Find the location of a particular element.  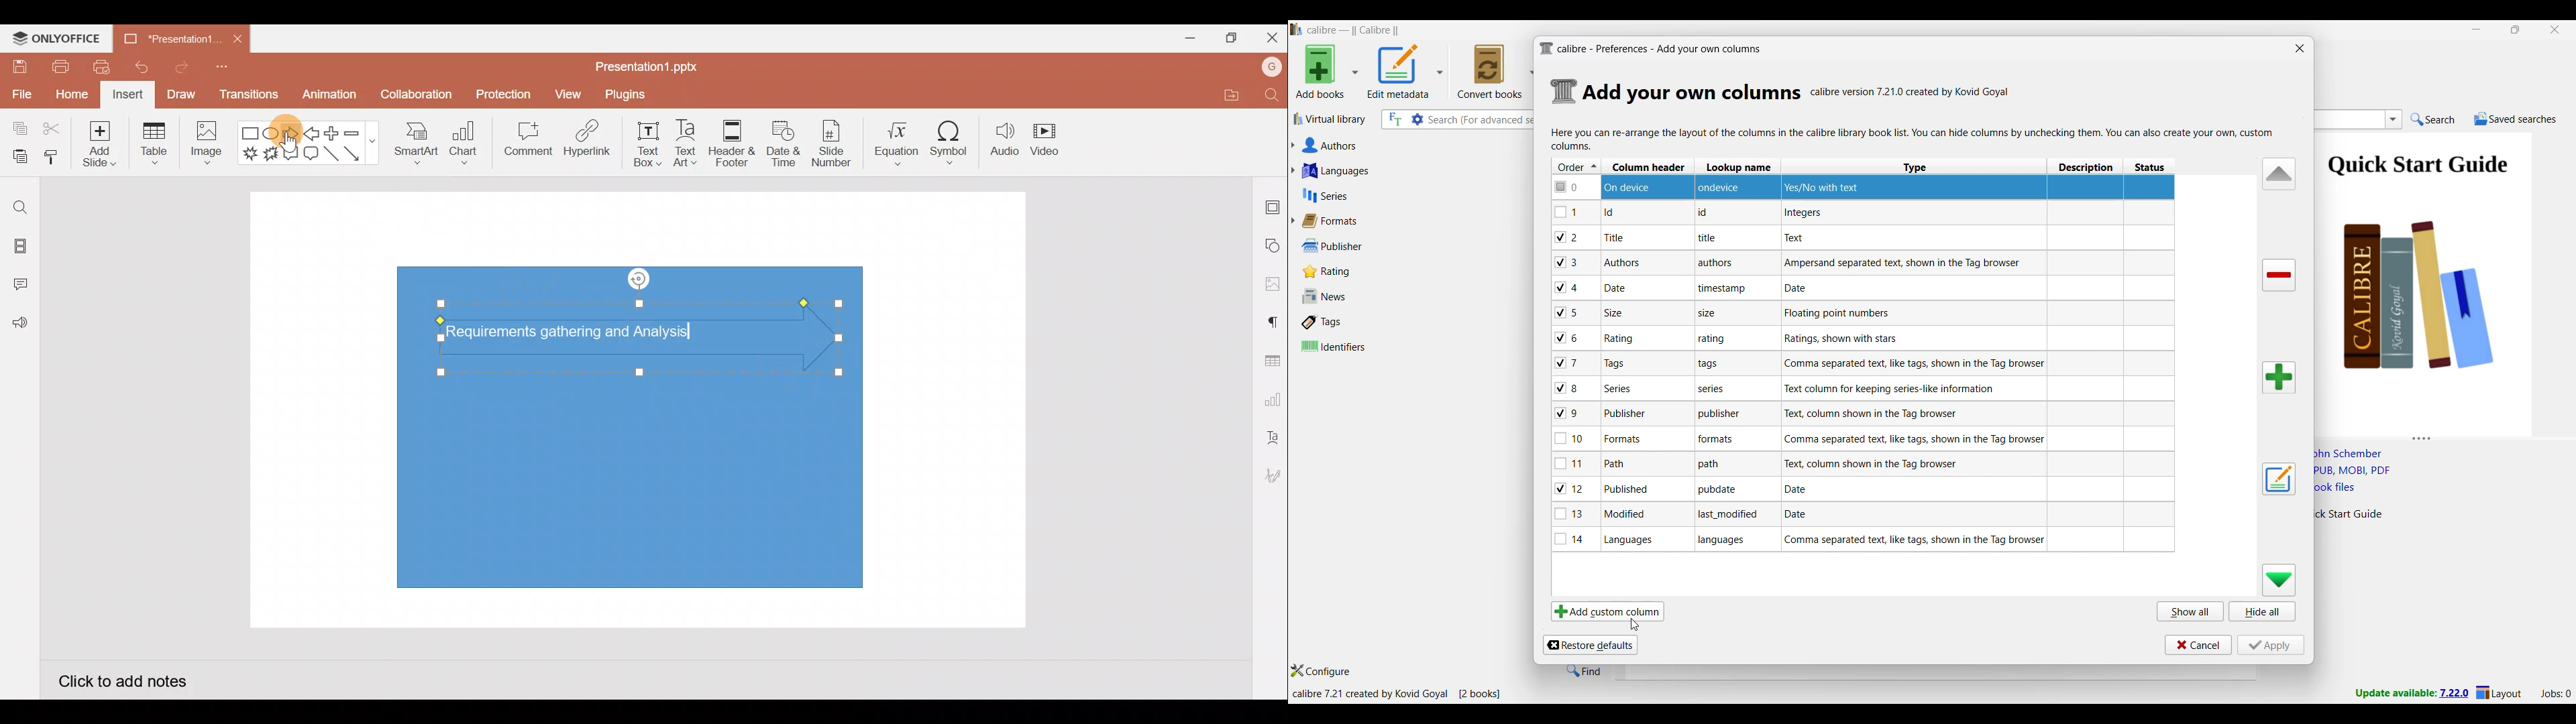

Change height of columns attached to this panel is located at coordinates (2445, 436).